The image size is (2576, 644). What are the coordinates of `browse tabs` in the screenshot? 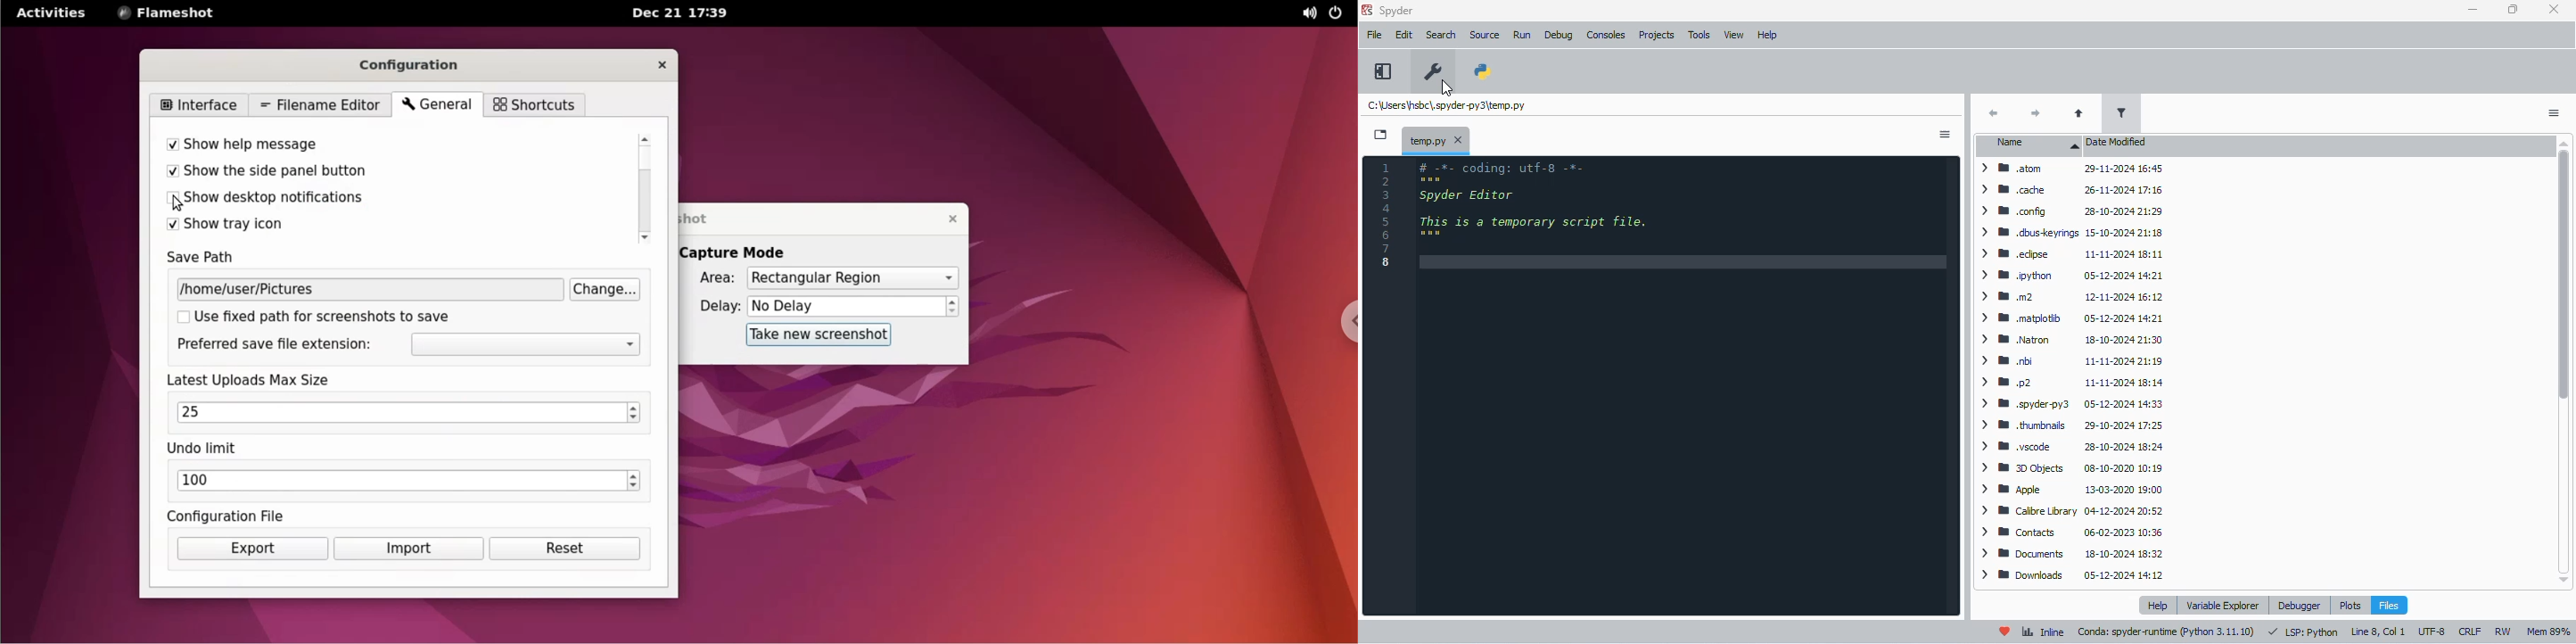 It's located at (1381, 135).